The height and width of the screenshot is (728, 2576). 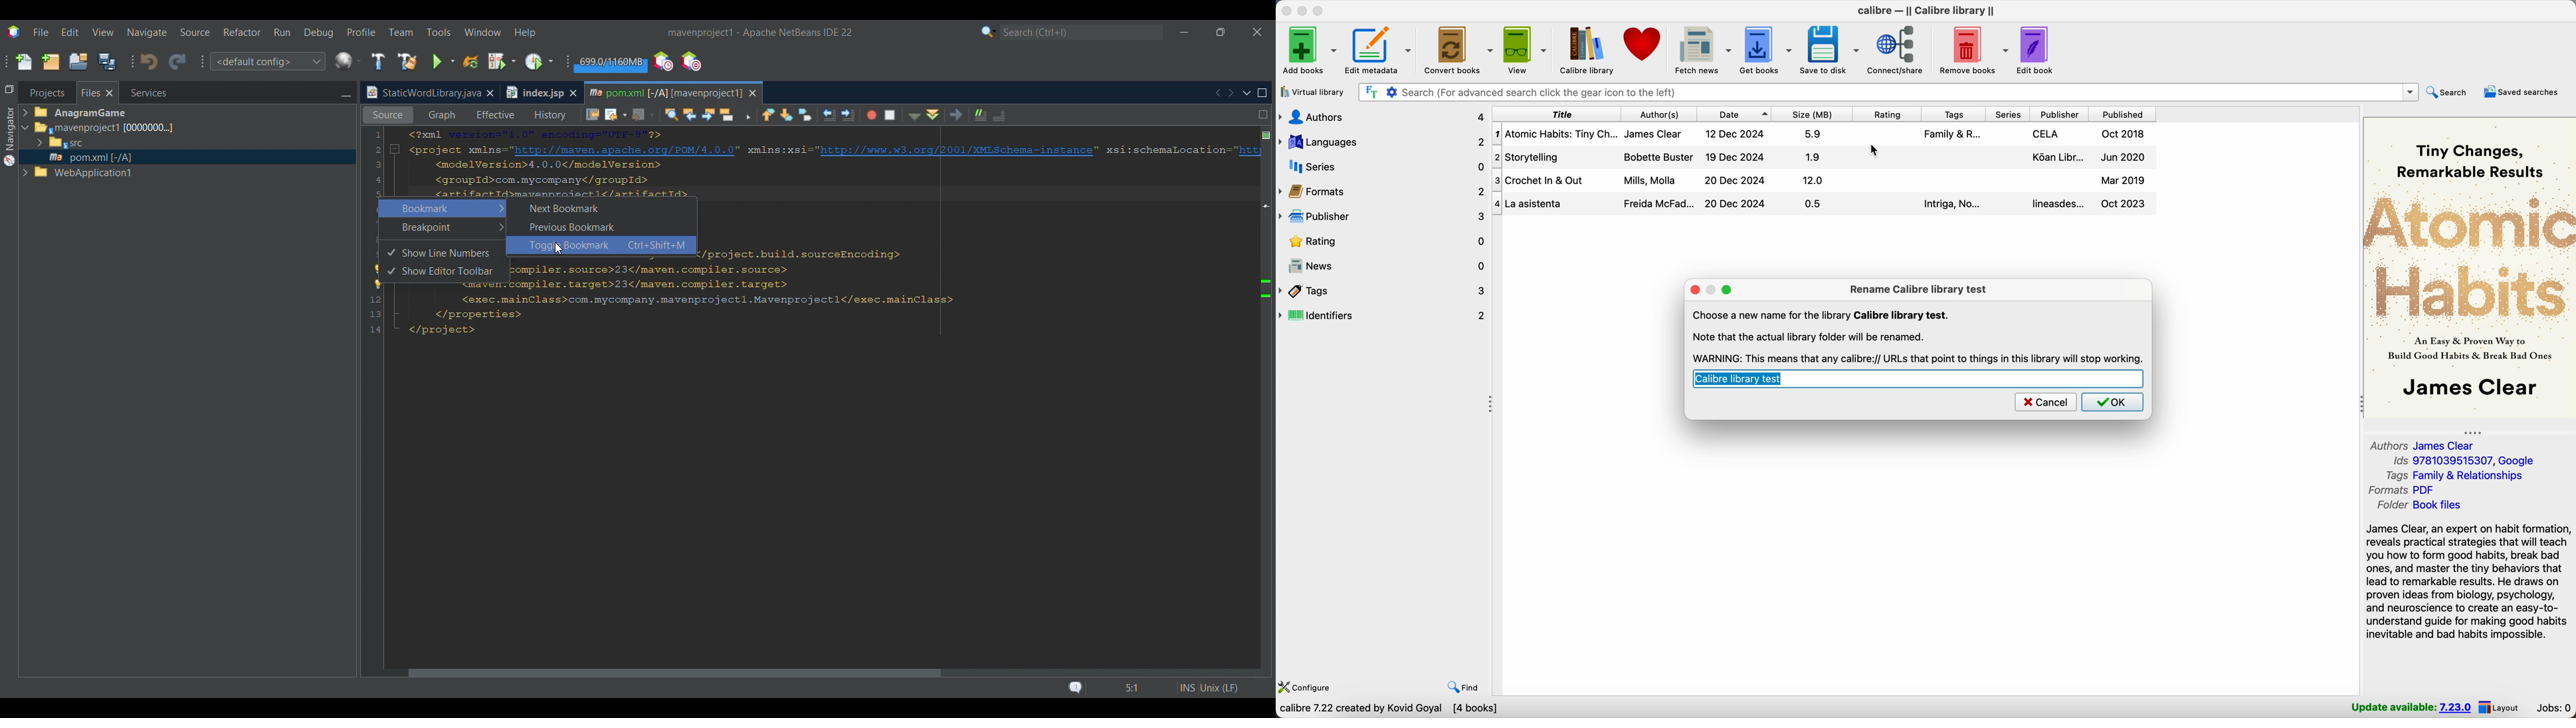 I want to click on Comment, so click(x=977, y=113).